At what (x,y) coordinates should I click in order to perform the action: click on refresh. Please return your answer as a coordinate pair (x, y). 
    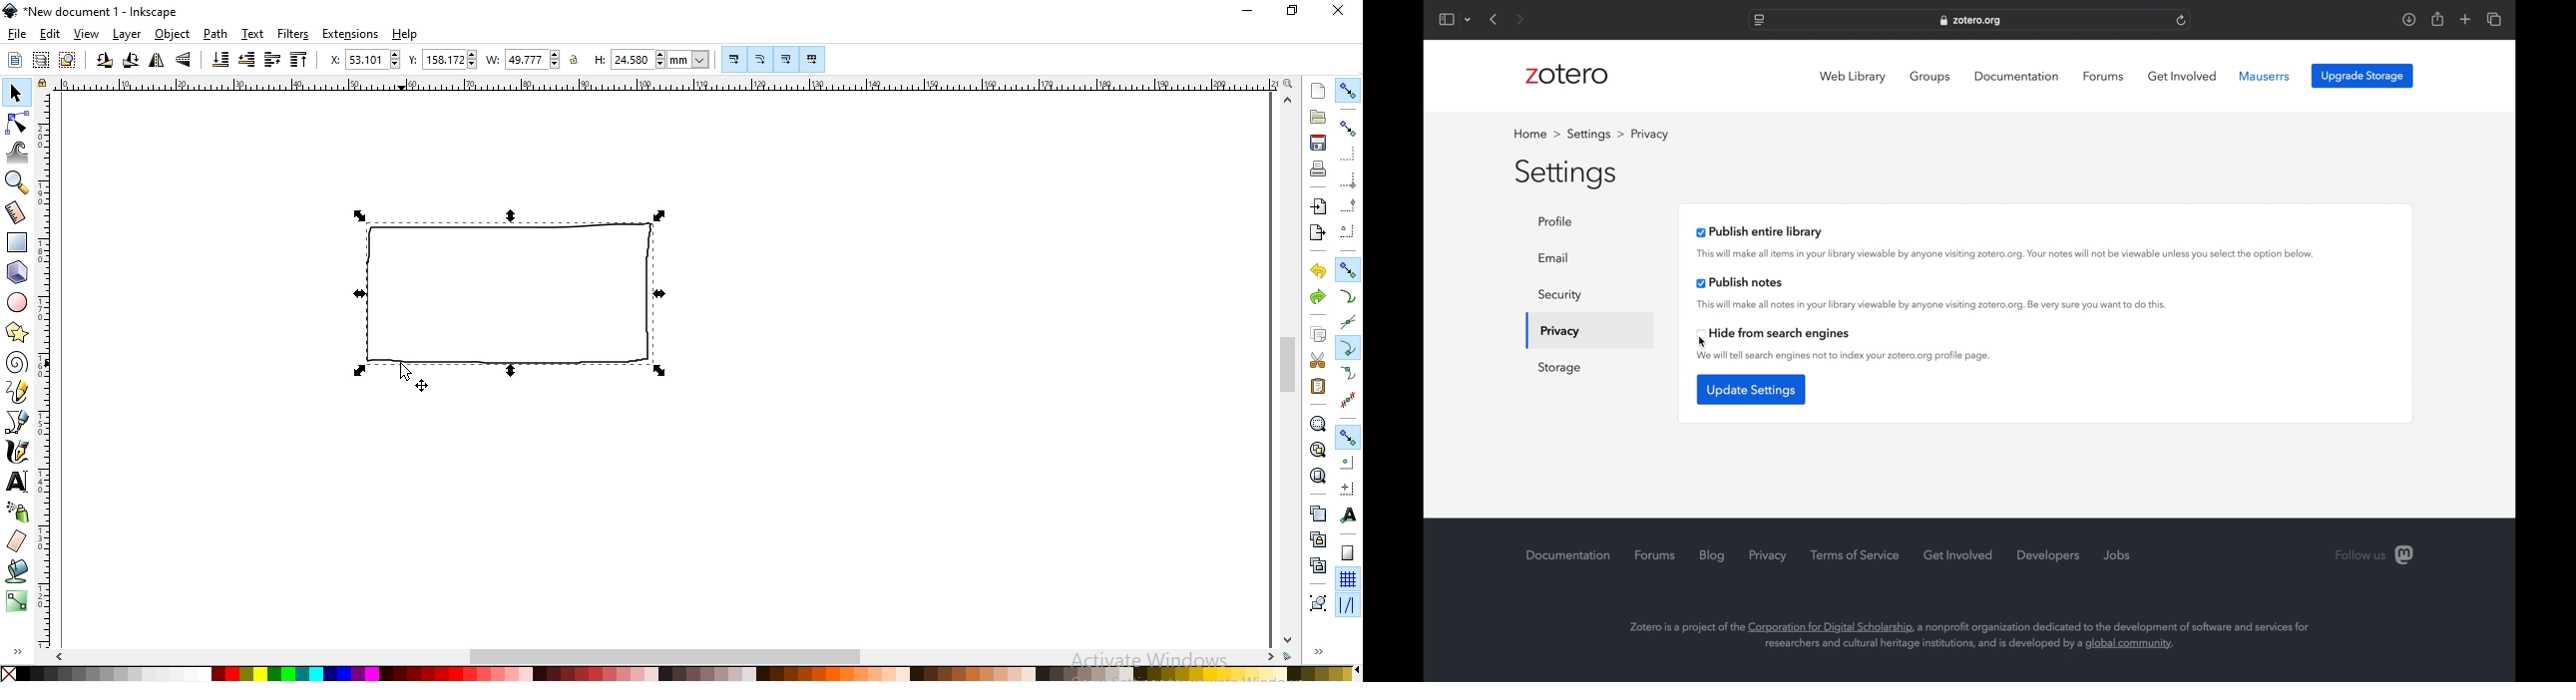
    Looking at the image, I should click on (2181, 21).